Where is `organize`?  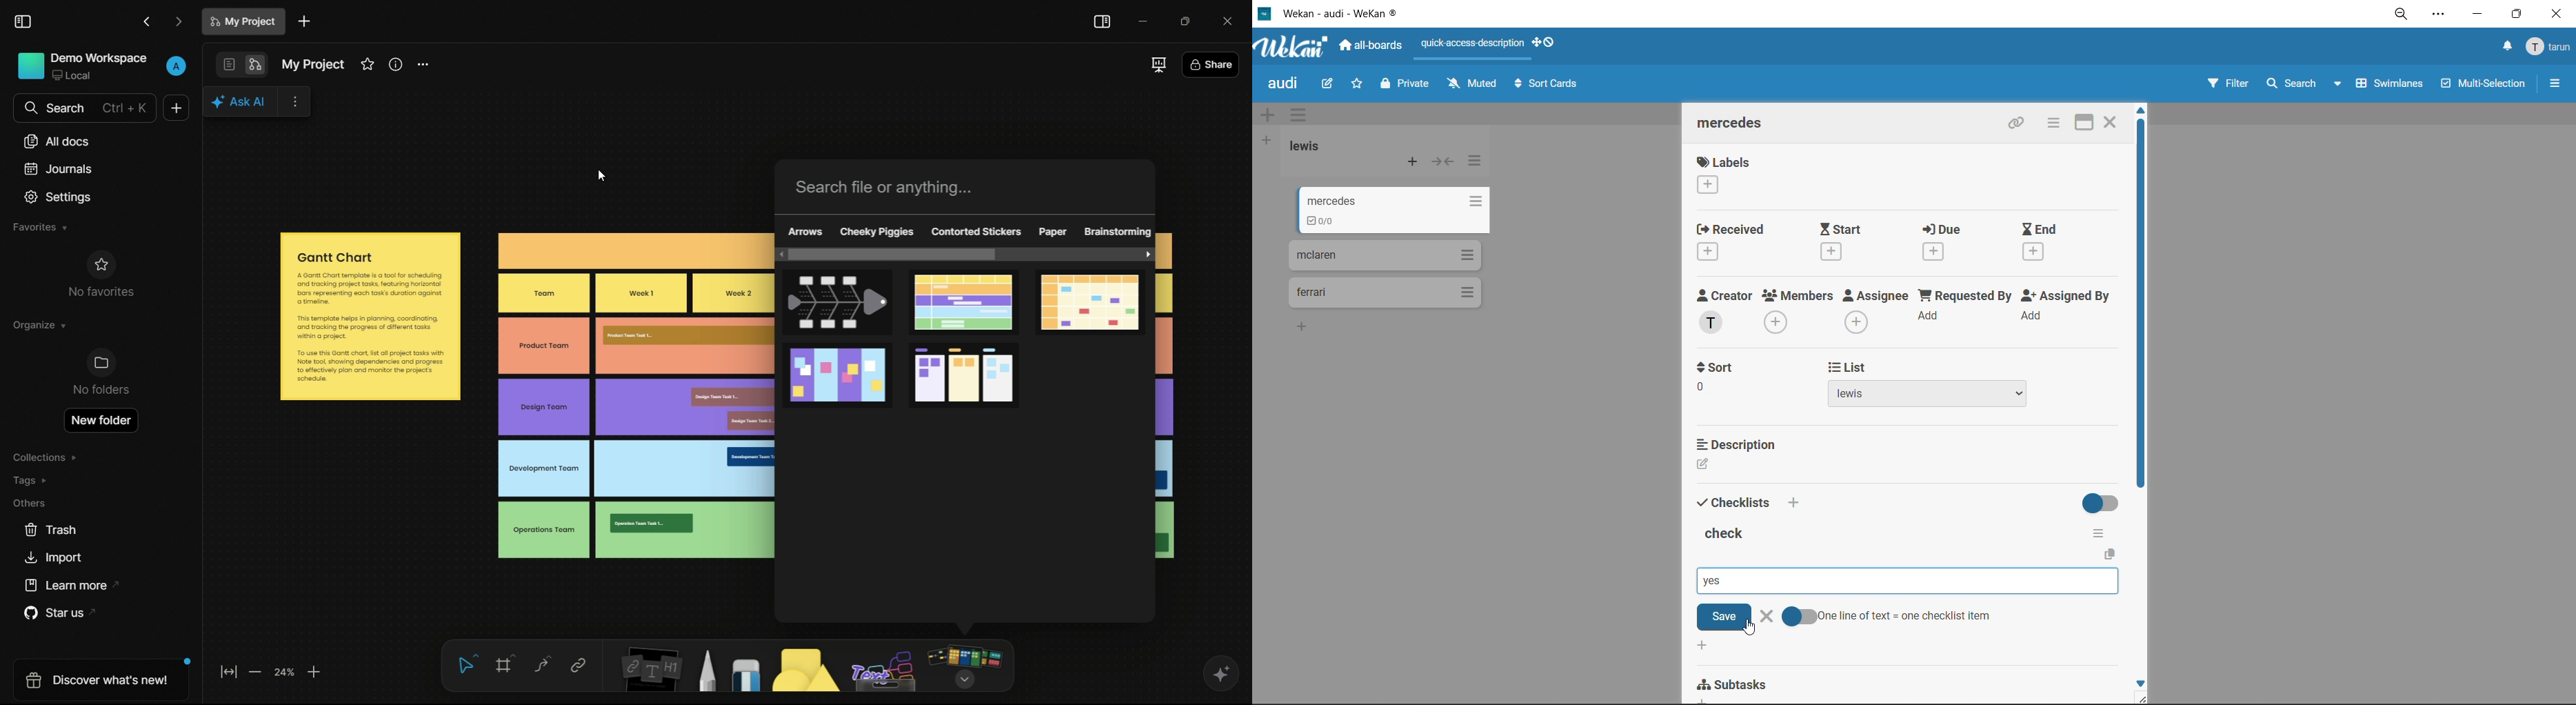
organize is located at coordinates (40, 325).